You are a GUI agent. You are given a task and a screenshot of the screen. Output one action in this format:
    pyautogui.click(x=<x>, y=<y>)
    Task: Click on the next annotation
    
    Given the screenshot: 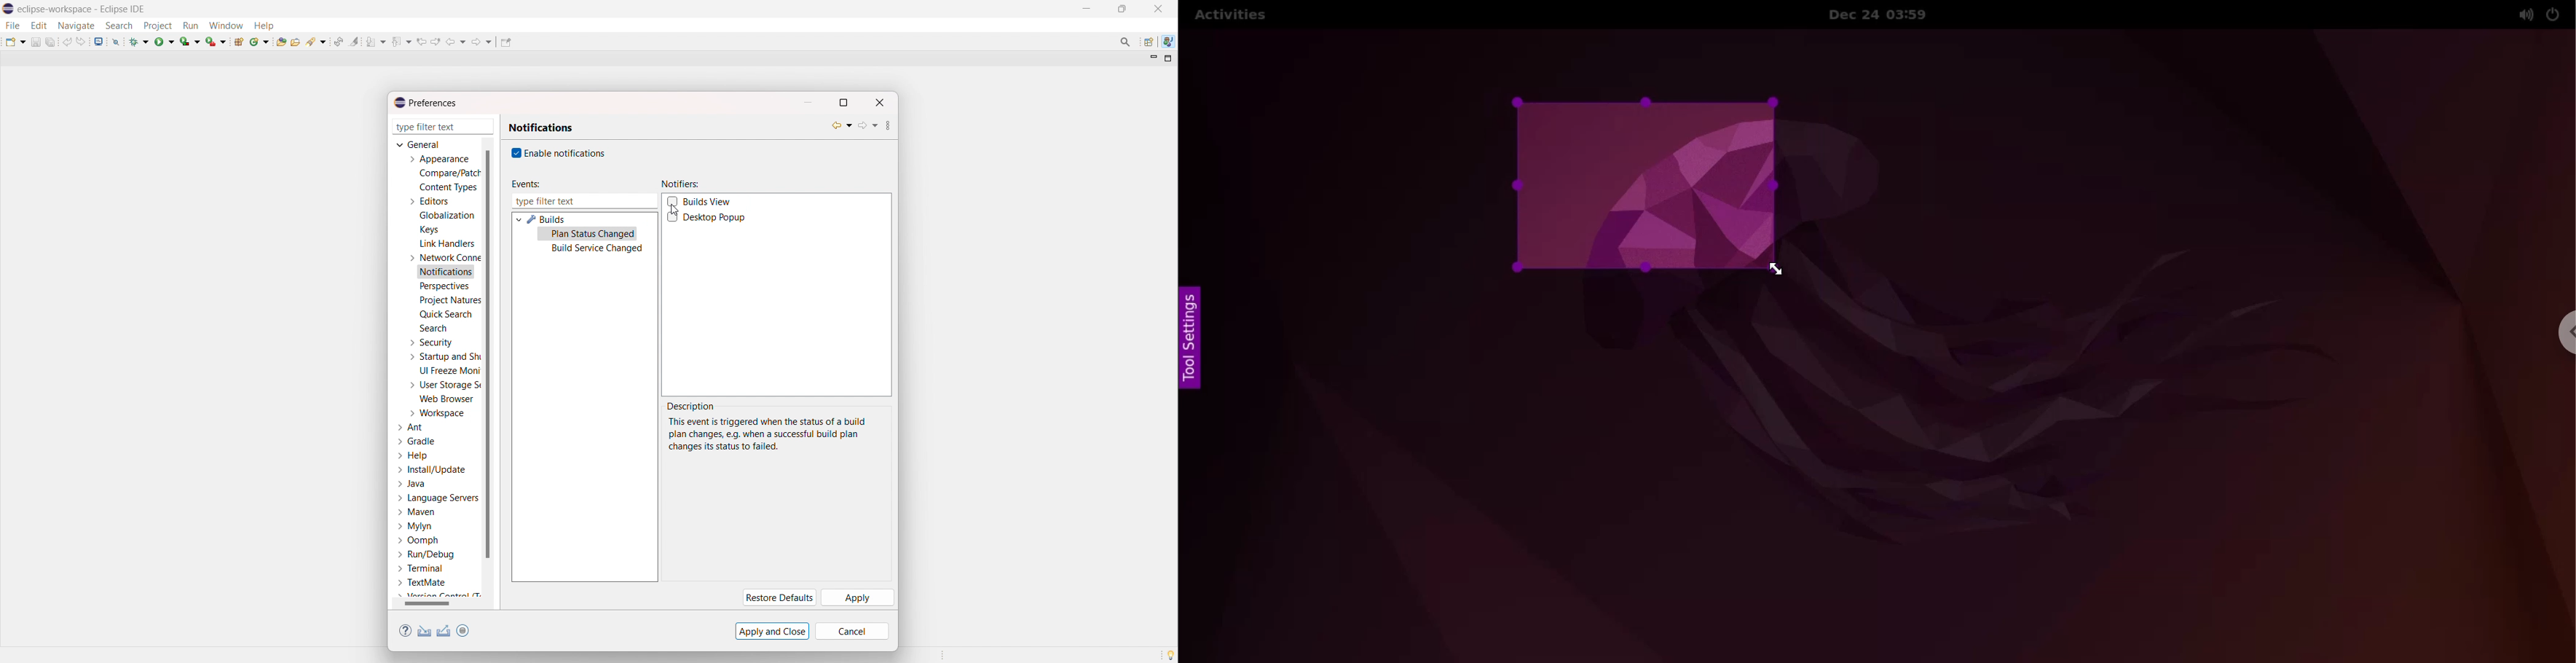 What is the action you would take?
    pyautogui.click(x=376, y=41)
    